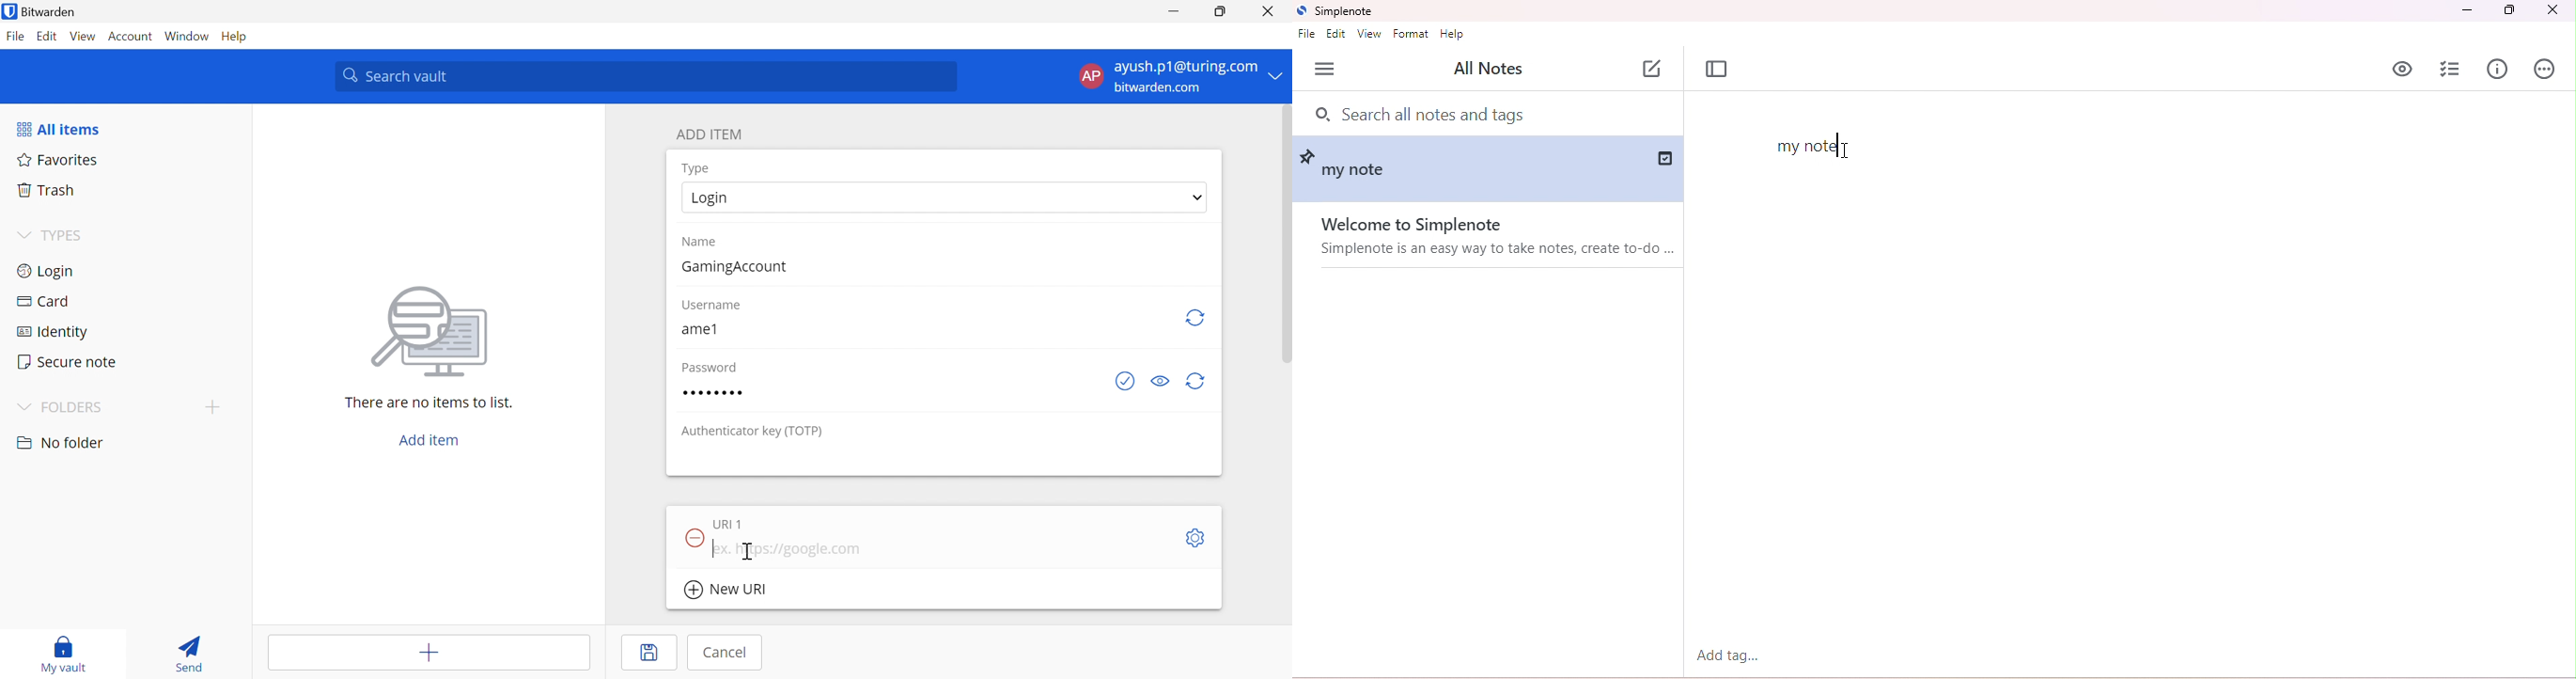 Image resolution: width=2576 pixels, height=700 pixels. What do you see at coordinates (1128, 382) in the screenshot?
I see `Generate password` at bounding box center [1128, 382].